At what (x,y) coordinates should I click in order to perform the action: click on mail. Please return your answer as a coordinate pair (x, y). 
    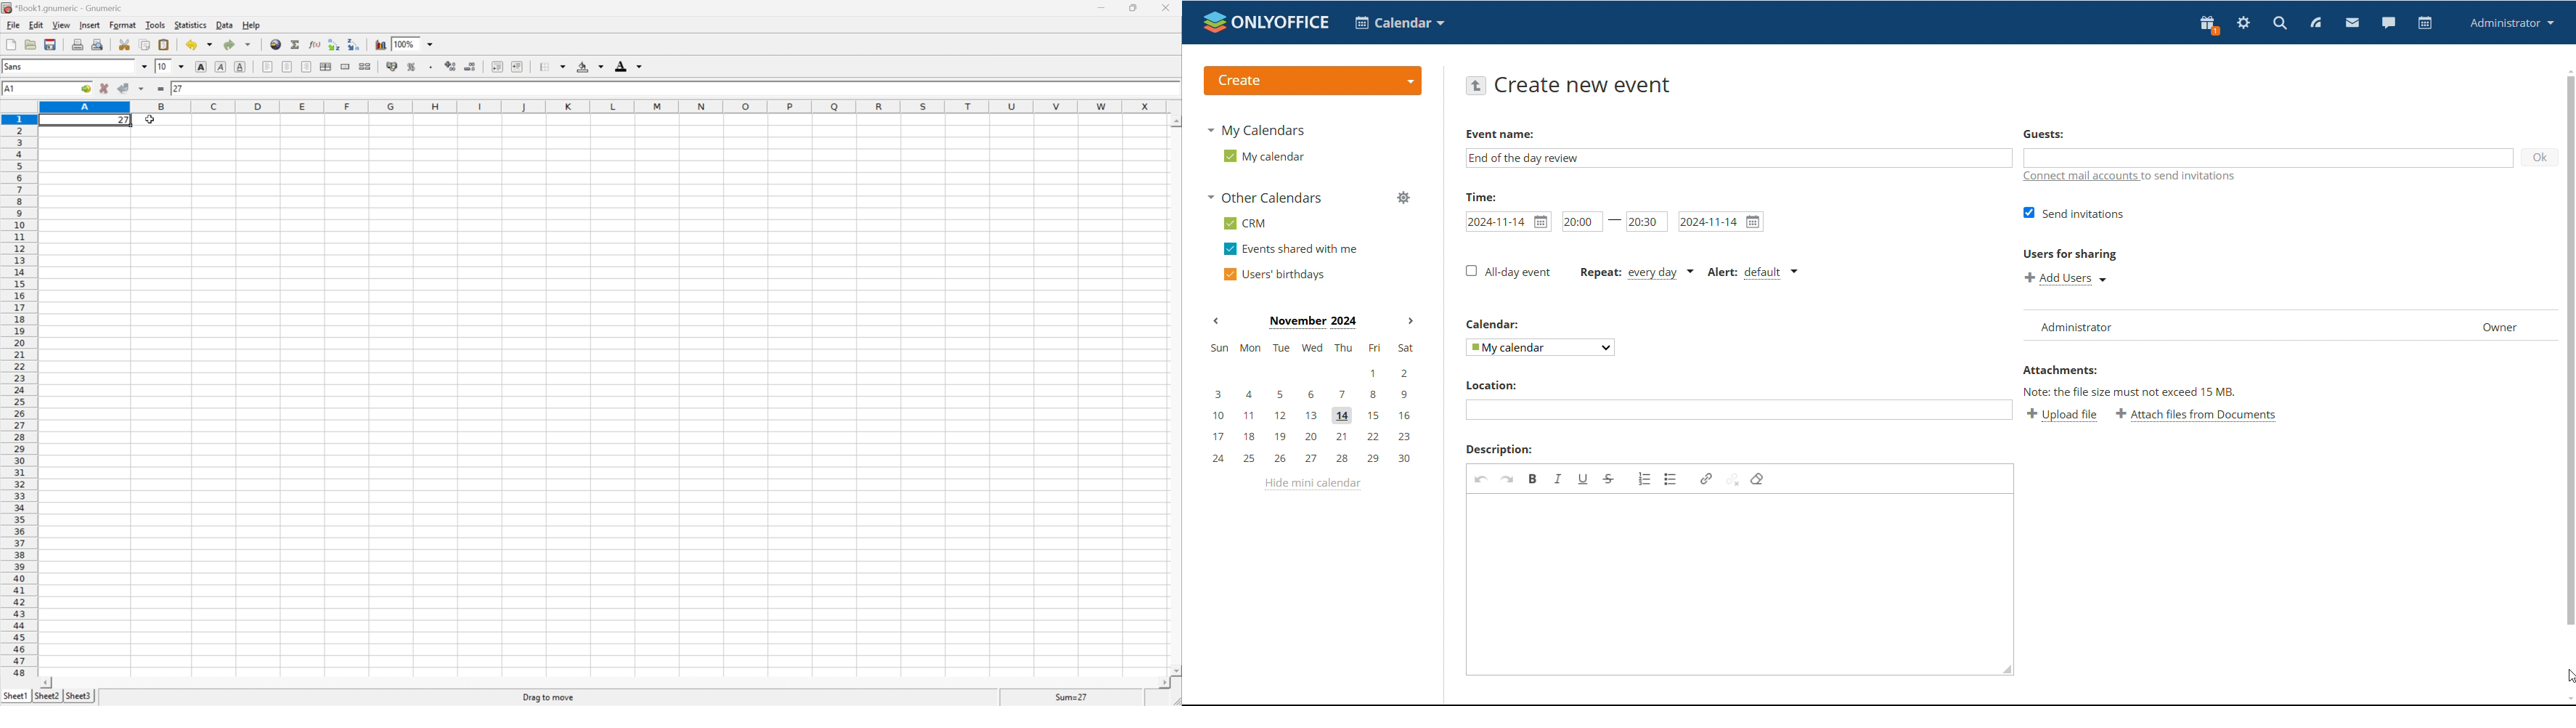
    Looking at the image, I should click on (2352, 24).